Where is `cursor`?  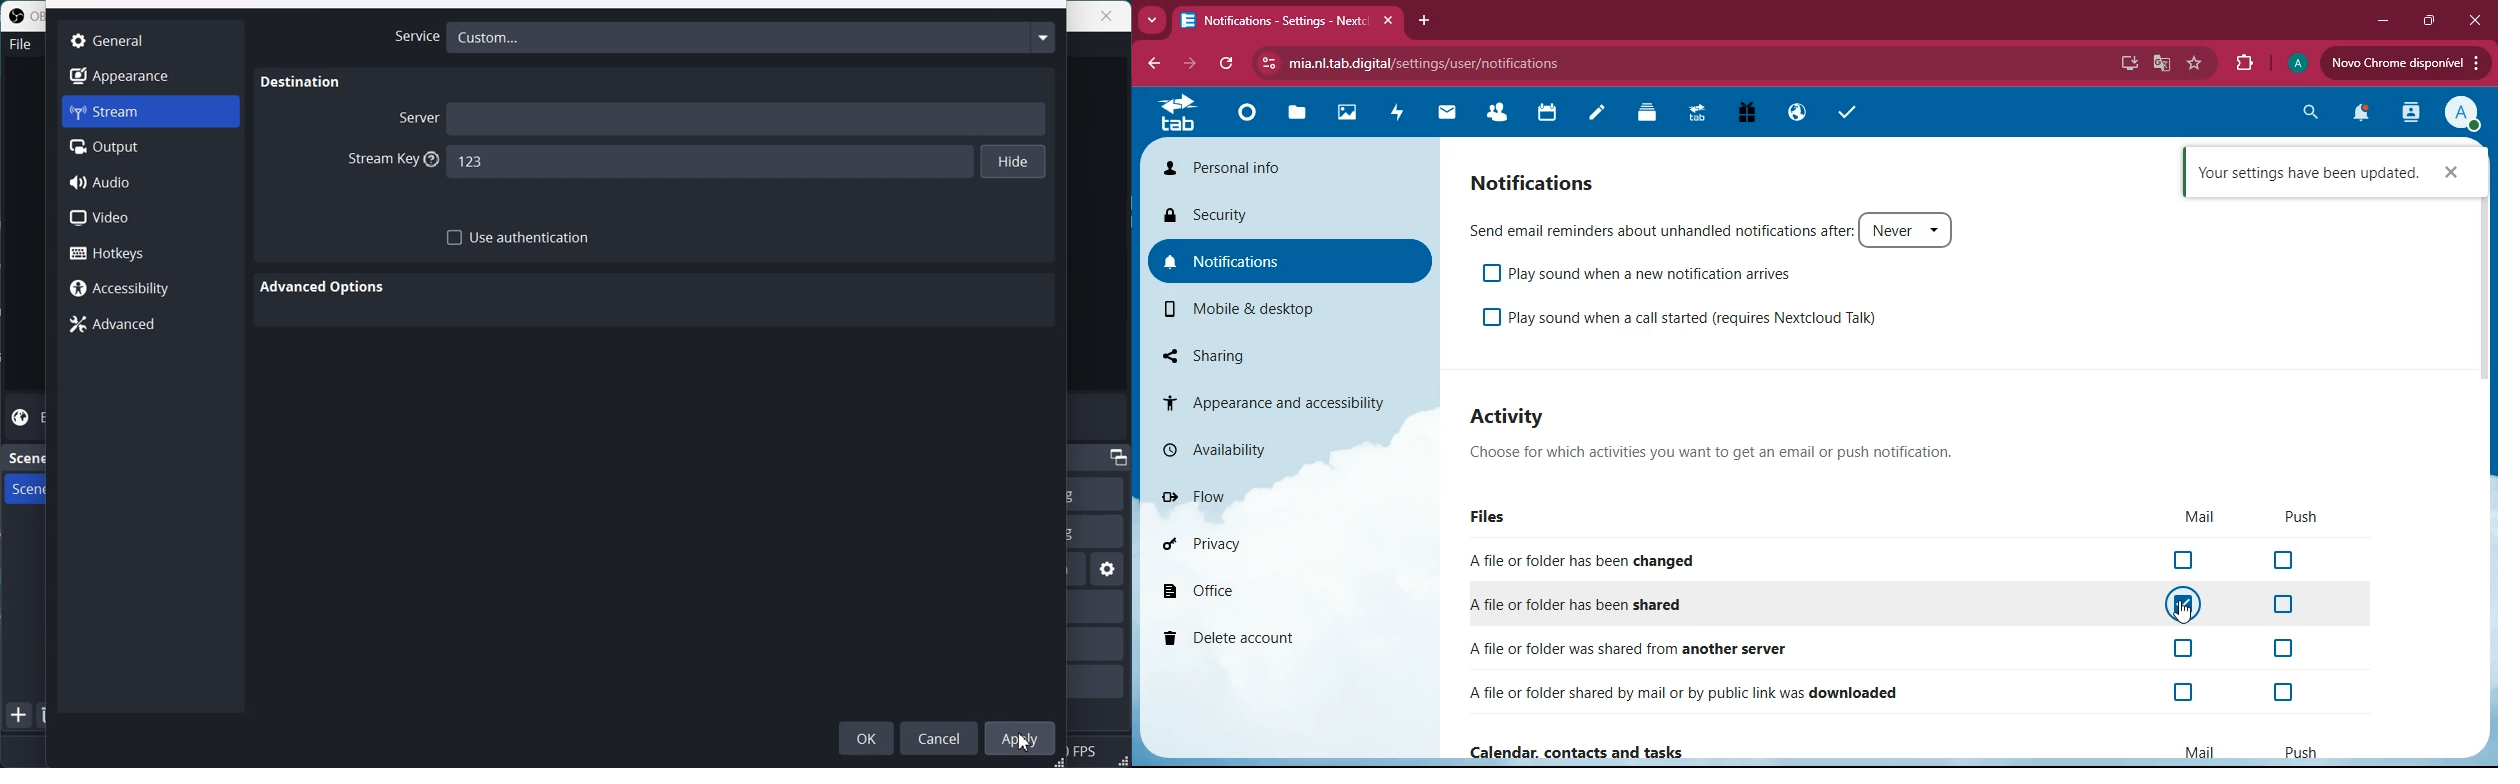 cursor is located at coordinates (2186, 608).